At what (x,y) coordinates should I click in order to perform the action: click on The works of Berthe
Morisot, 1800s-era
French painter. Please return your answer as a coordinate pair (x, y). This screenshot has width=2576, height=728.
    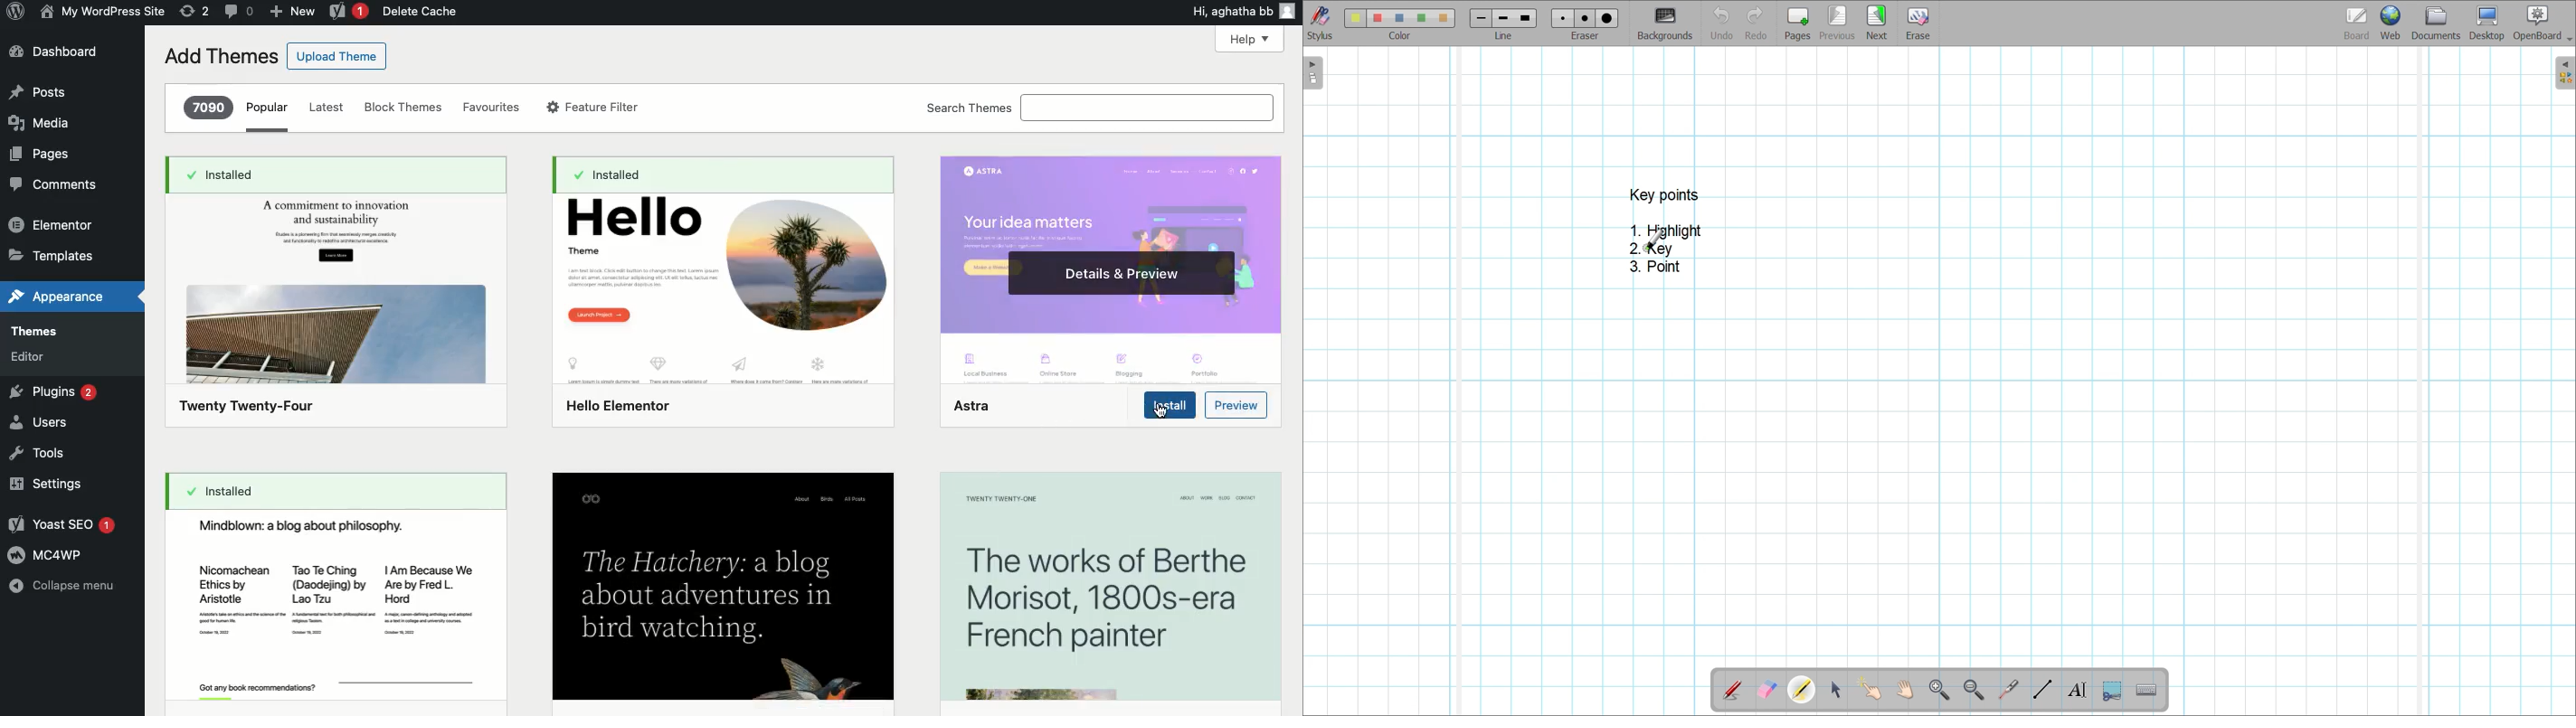
    Looking at the image, I should click on (1106, 586).